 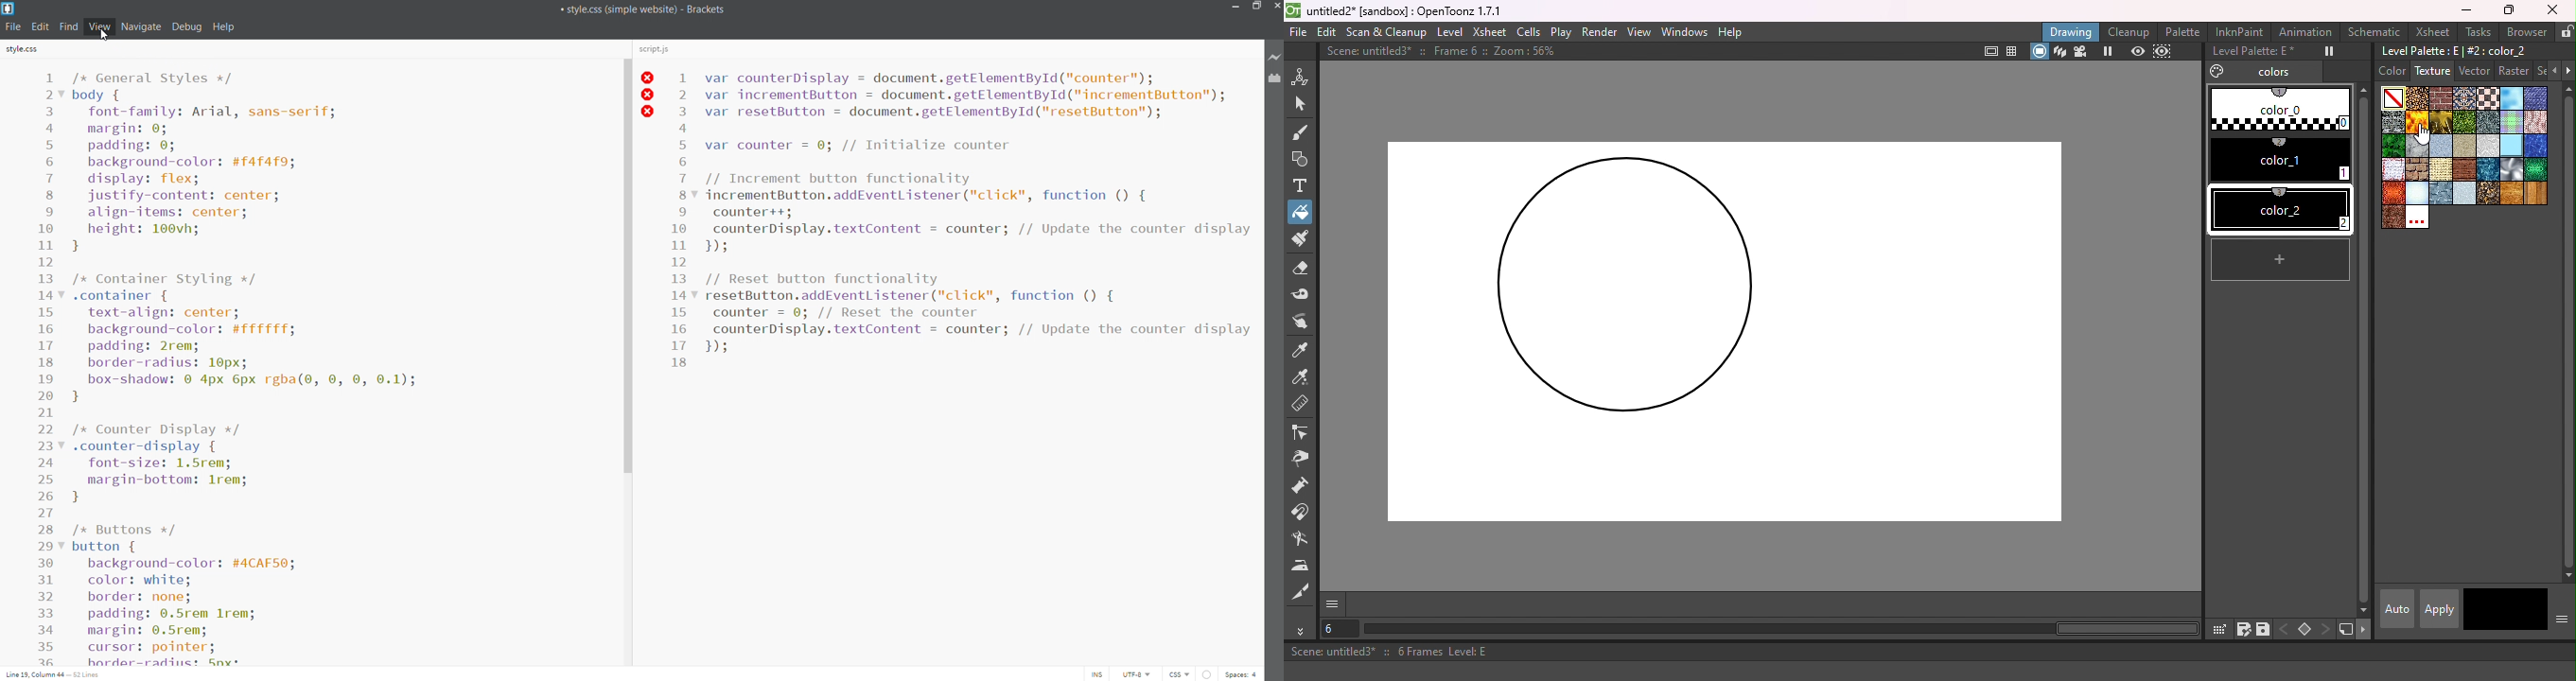 What do you see at coordinates (1304, 270) in the screenshot?
I see `Eraser tool` at bounding box center [1304, 270].